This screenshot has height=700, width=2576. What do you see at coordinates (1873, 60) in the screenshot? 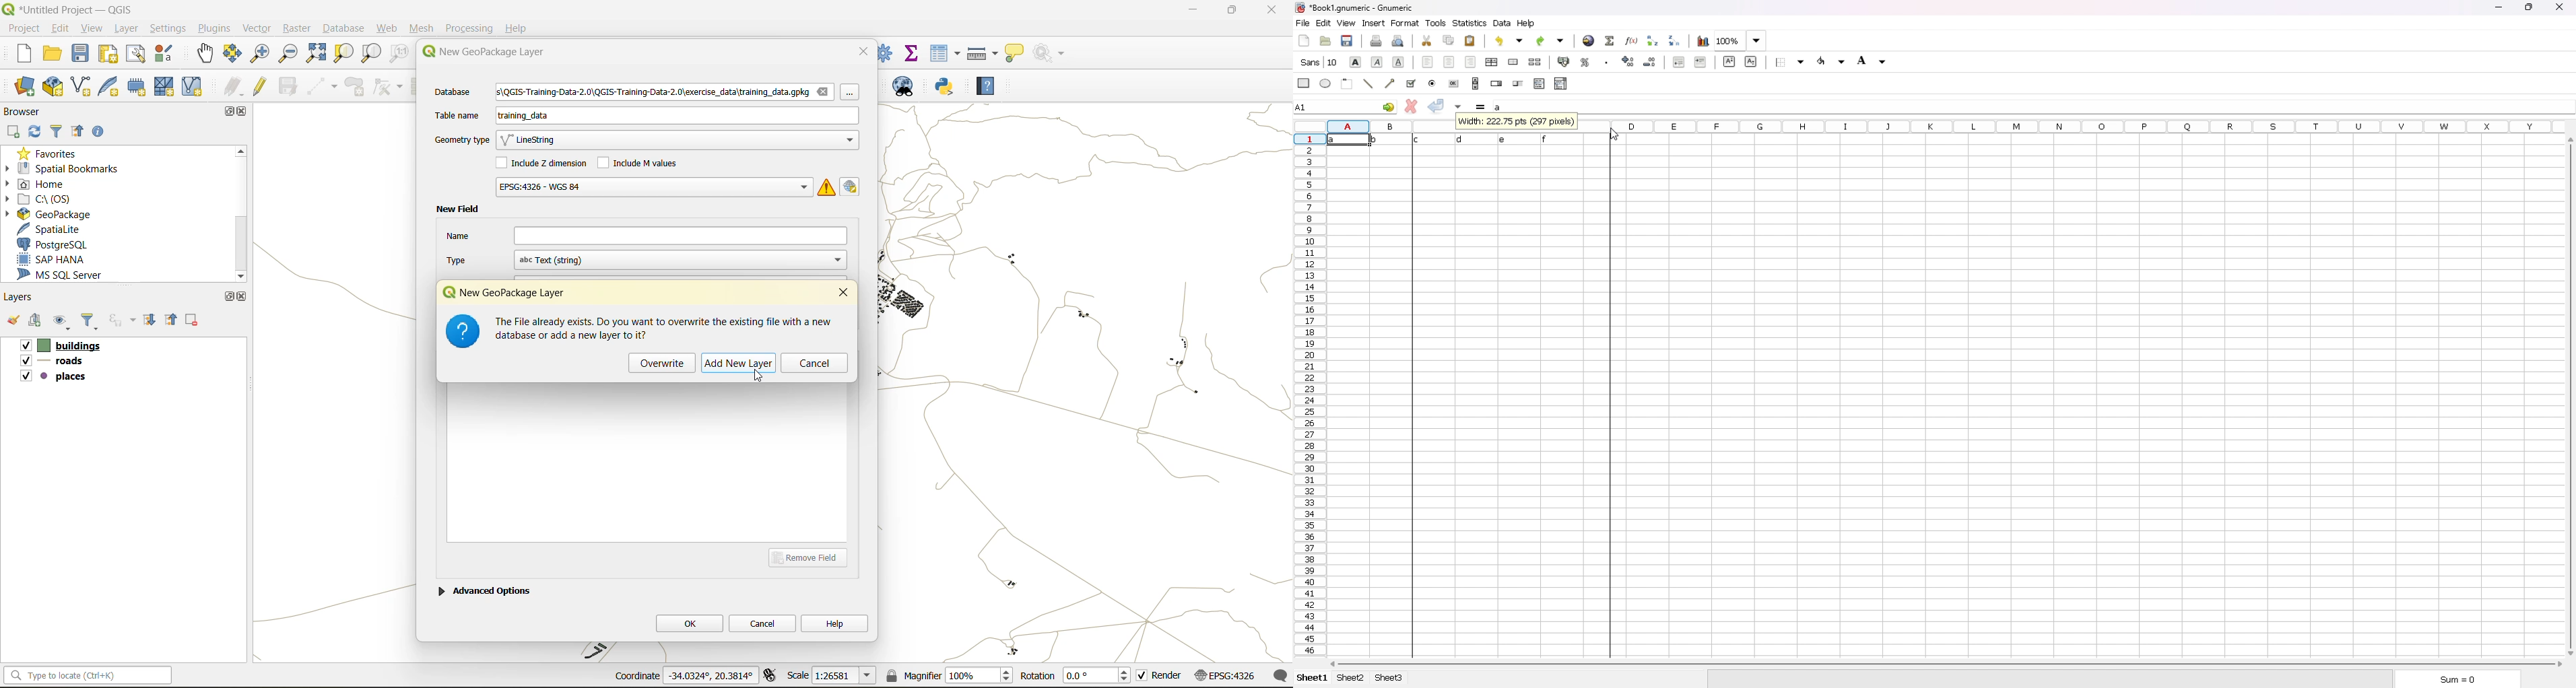
I see `background` at bounding box center [1873, 60].